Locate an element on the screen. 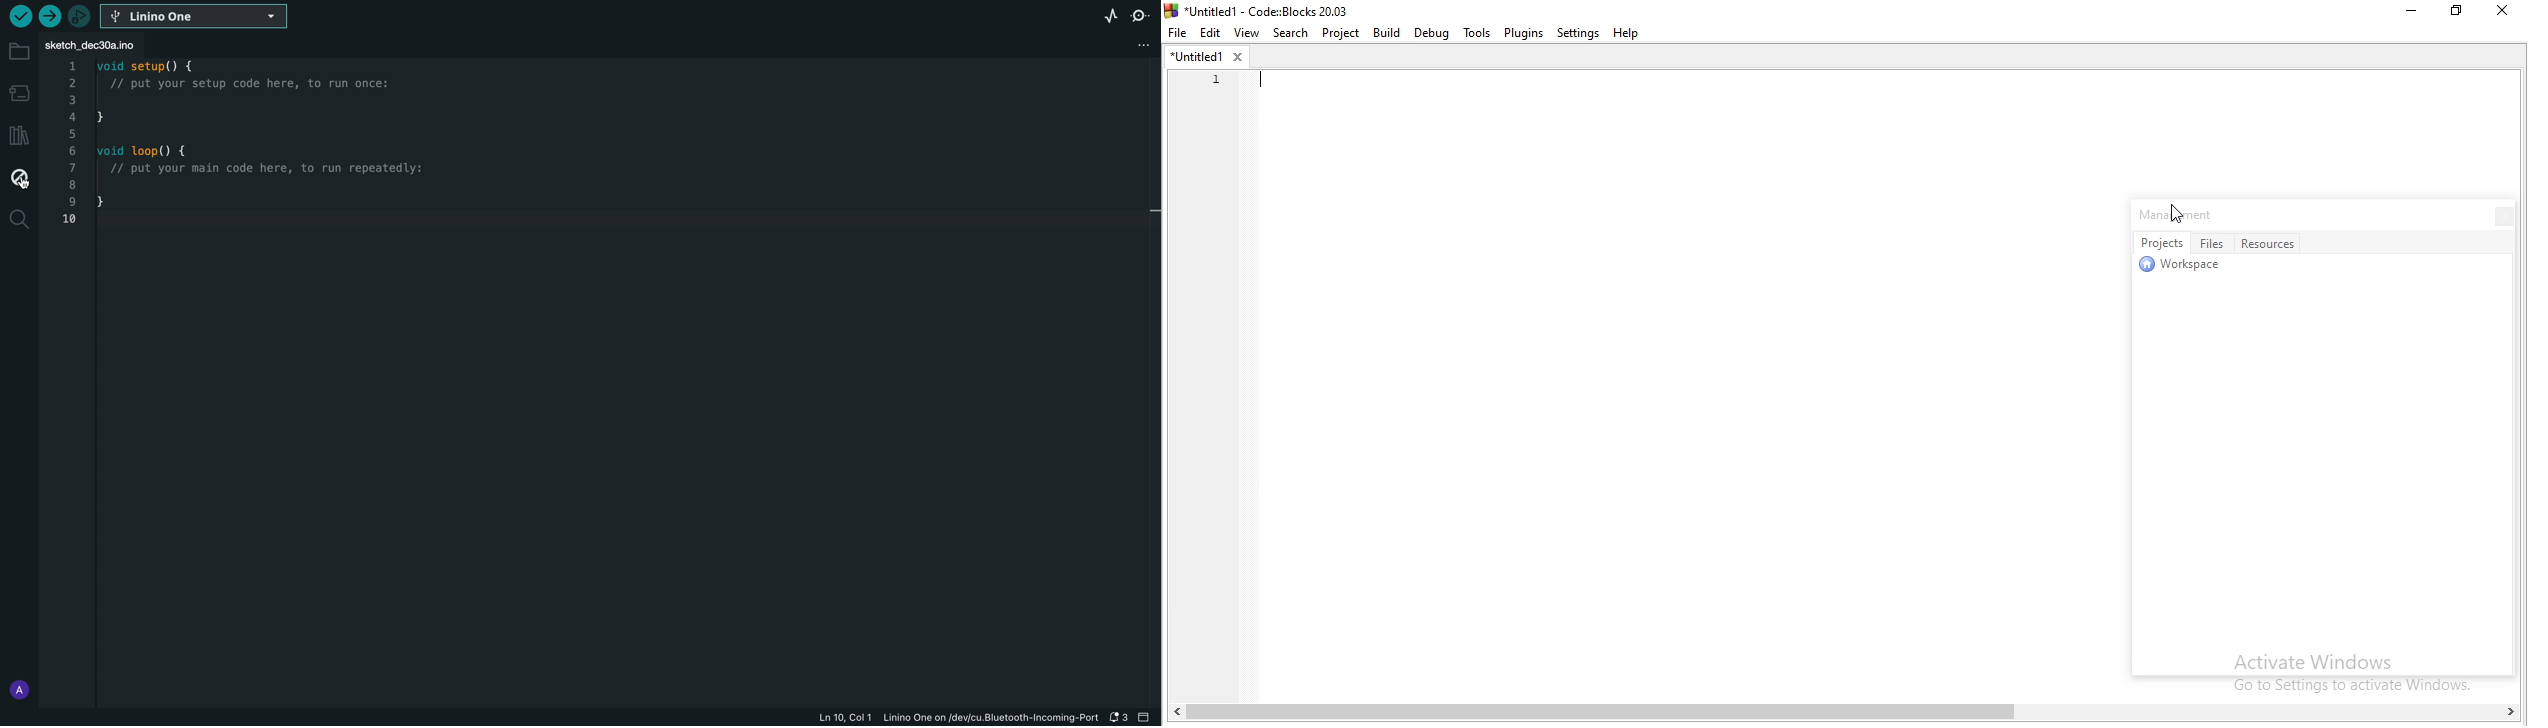 Image resolution: width=2548 pixels, height=728 pixels. library manager is located at coordinates (19, 136).